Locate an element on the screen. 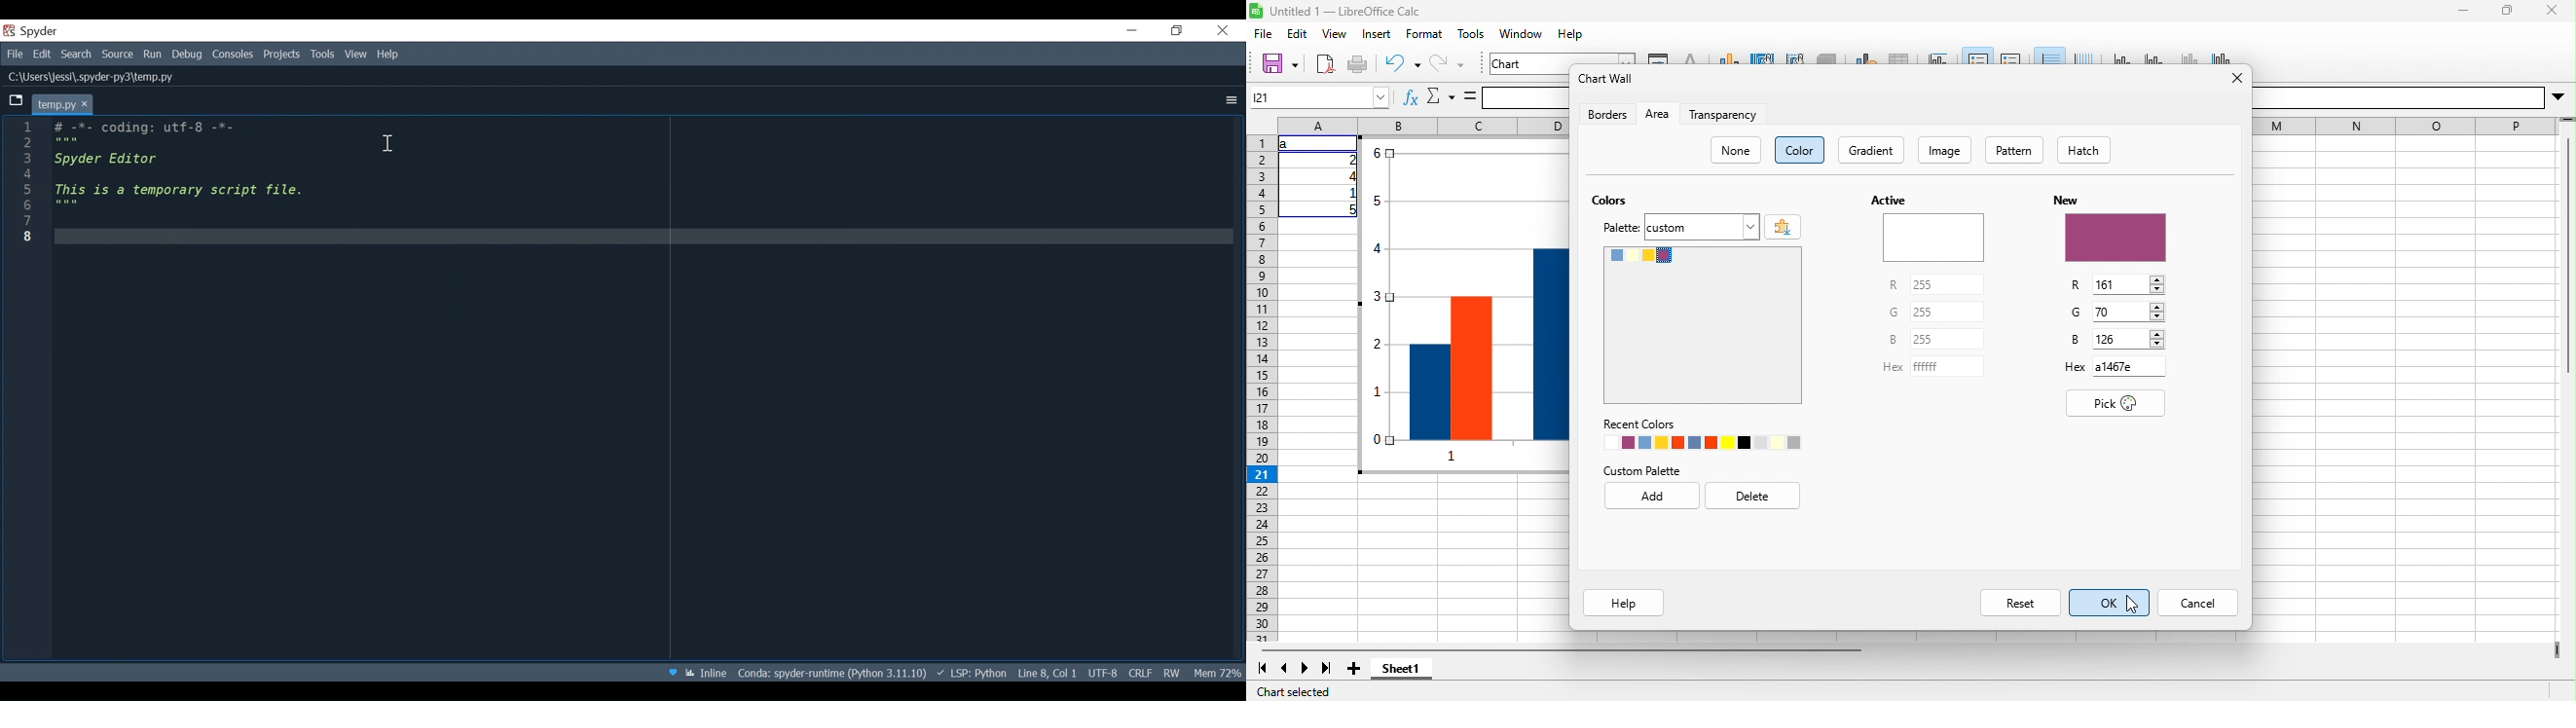 The width and height of the screenshot is (2576, 728). Active is located at coordinates (1889, 200).